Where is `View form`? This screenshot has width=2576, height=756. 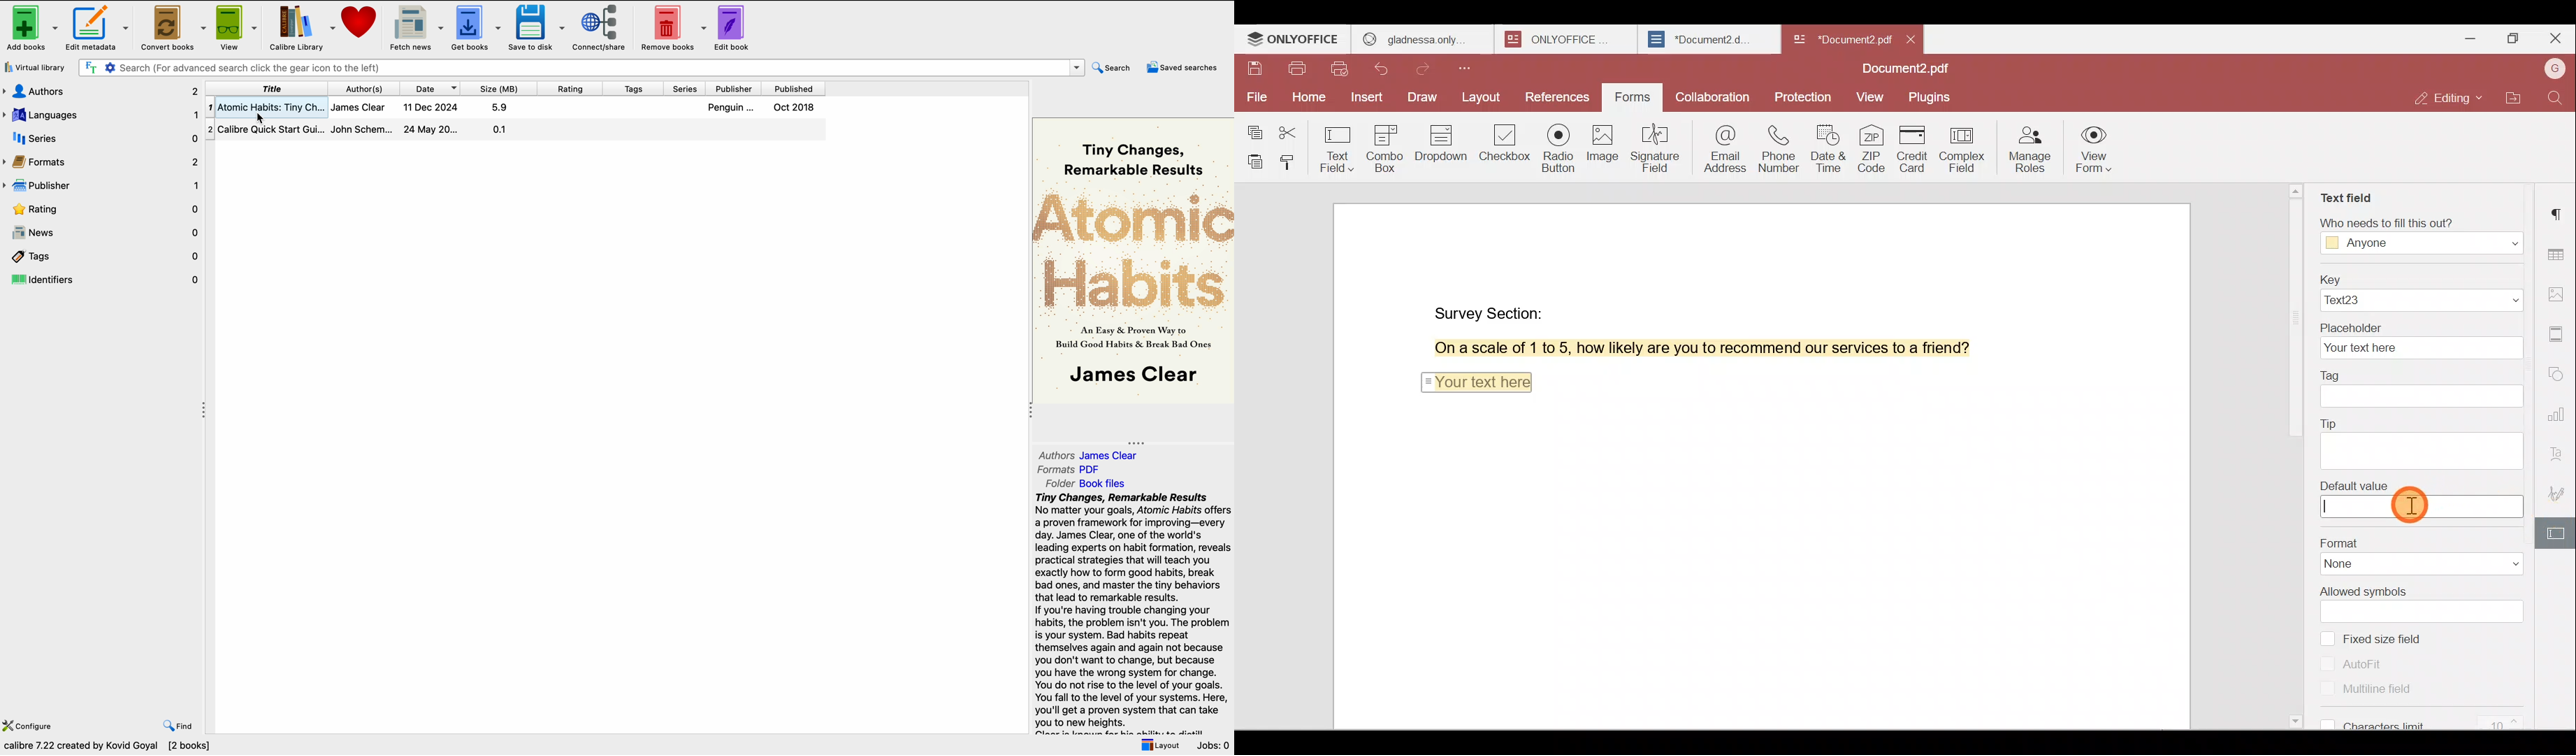 View form is located at coordinates (2094, 151).